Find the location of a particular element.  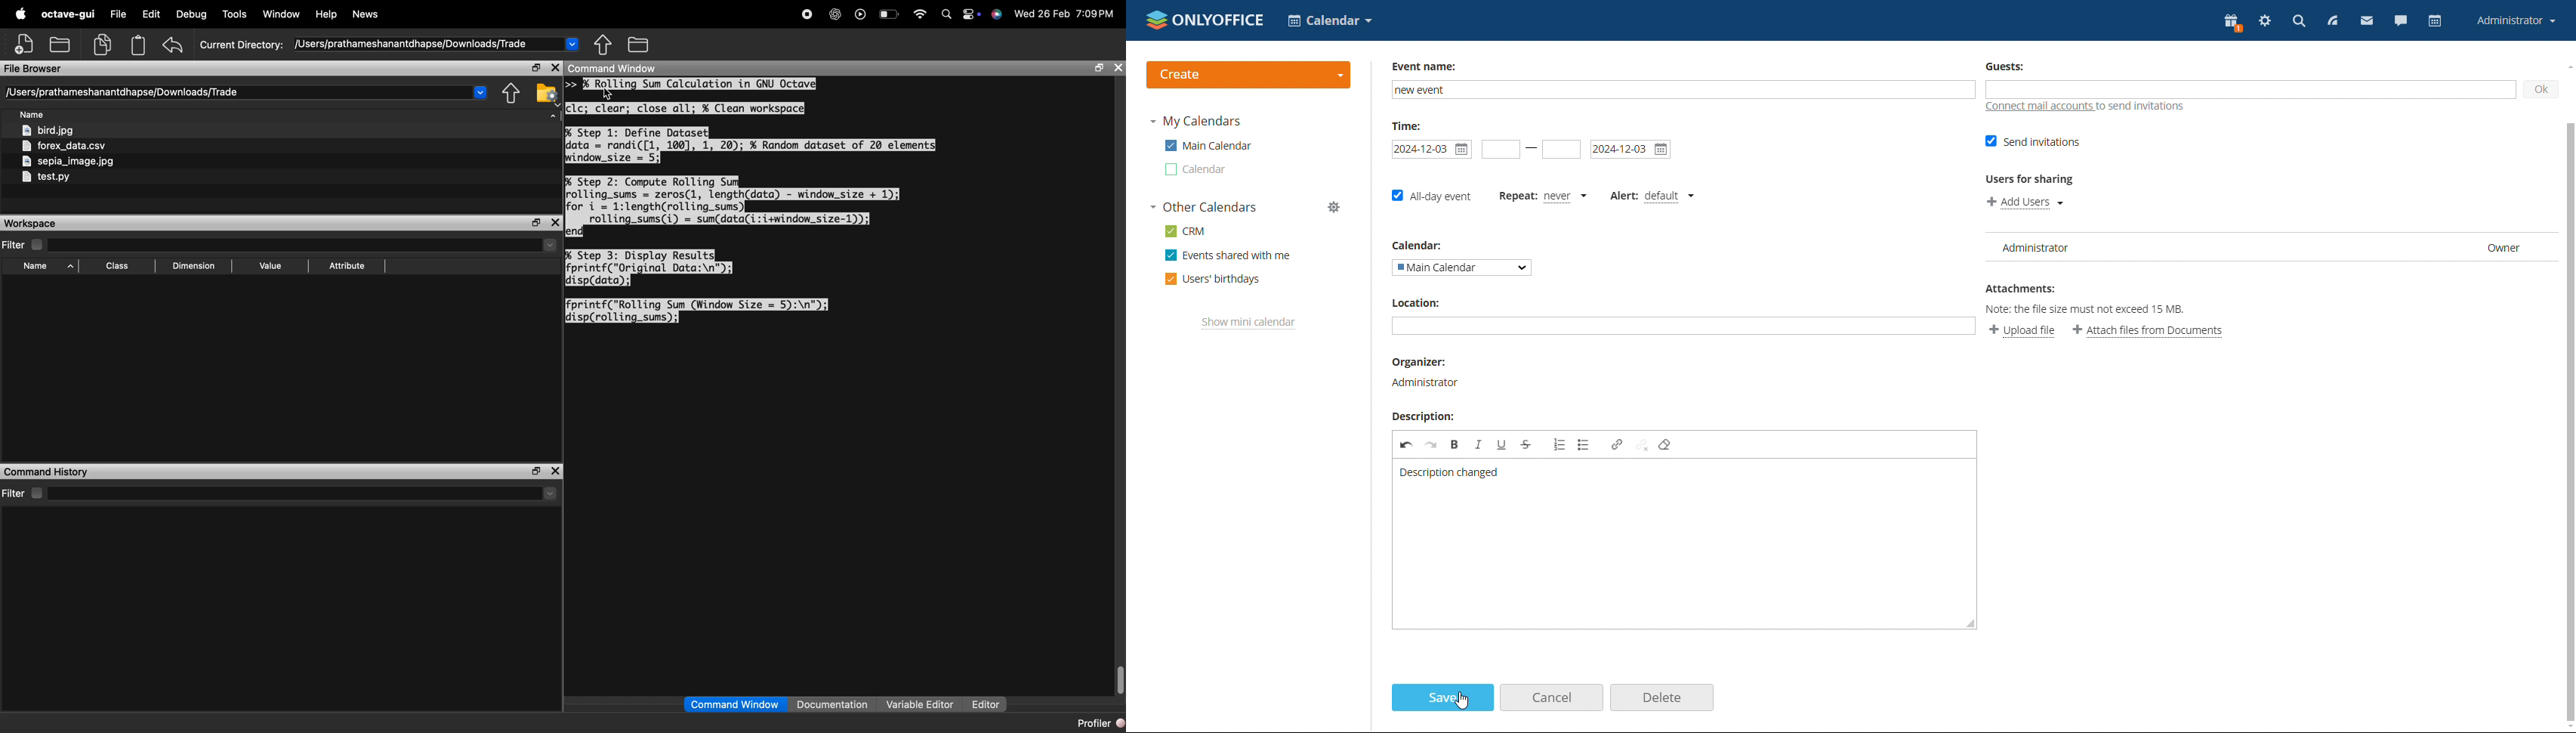

one directory up is located at coordinates (511, 94).